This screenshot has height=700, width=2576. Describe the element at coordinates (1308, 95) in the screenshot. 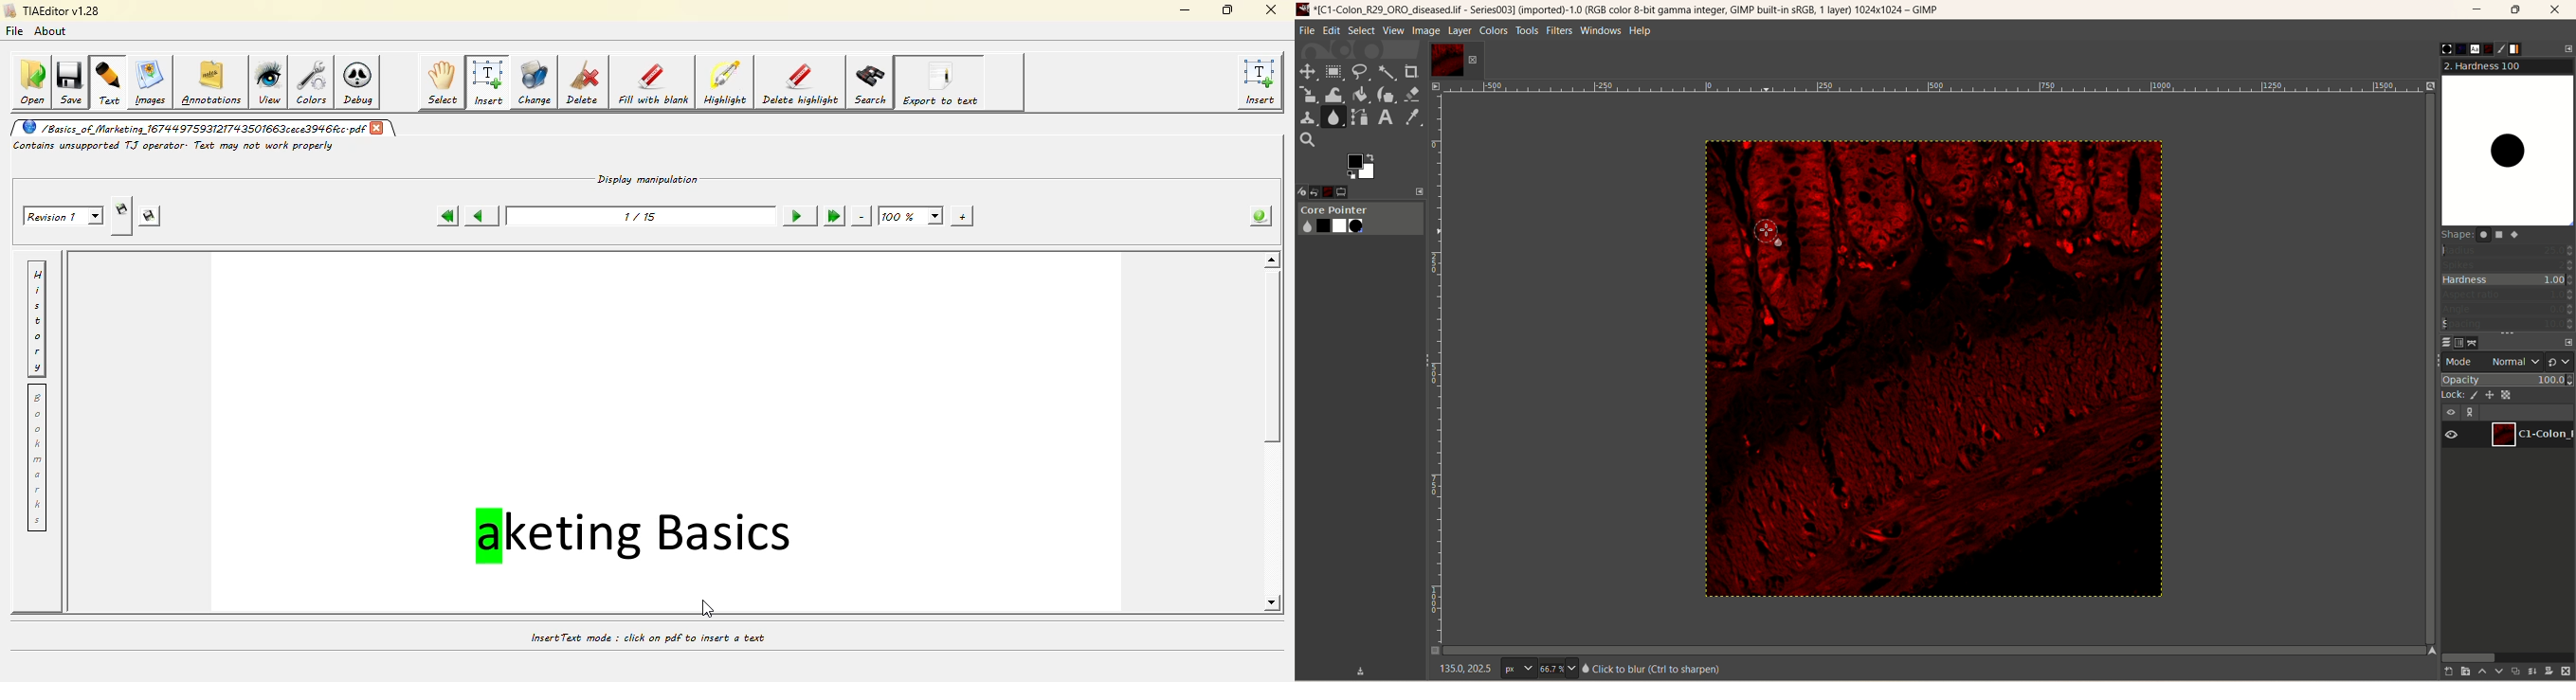

I see `scale` at that location.